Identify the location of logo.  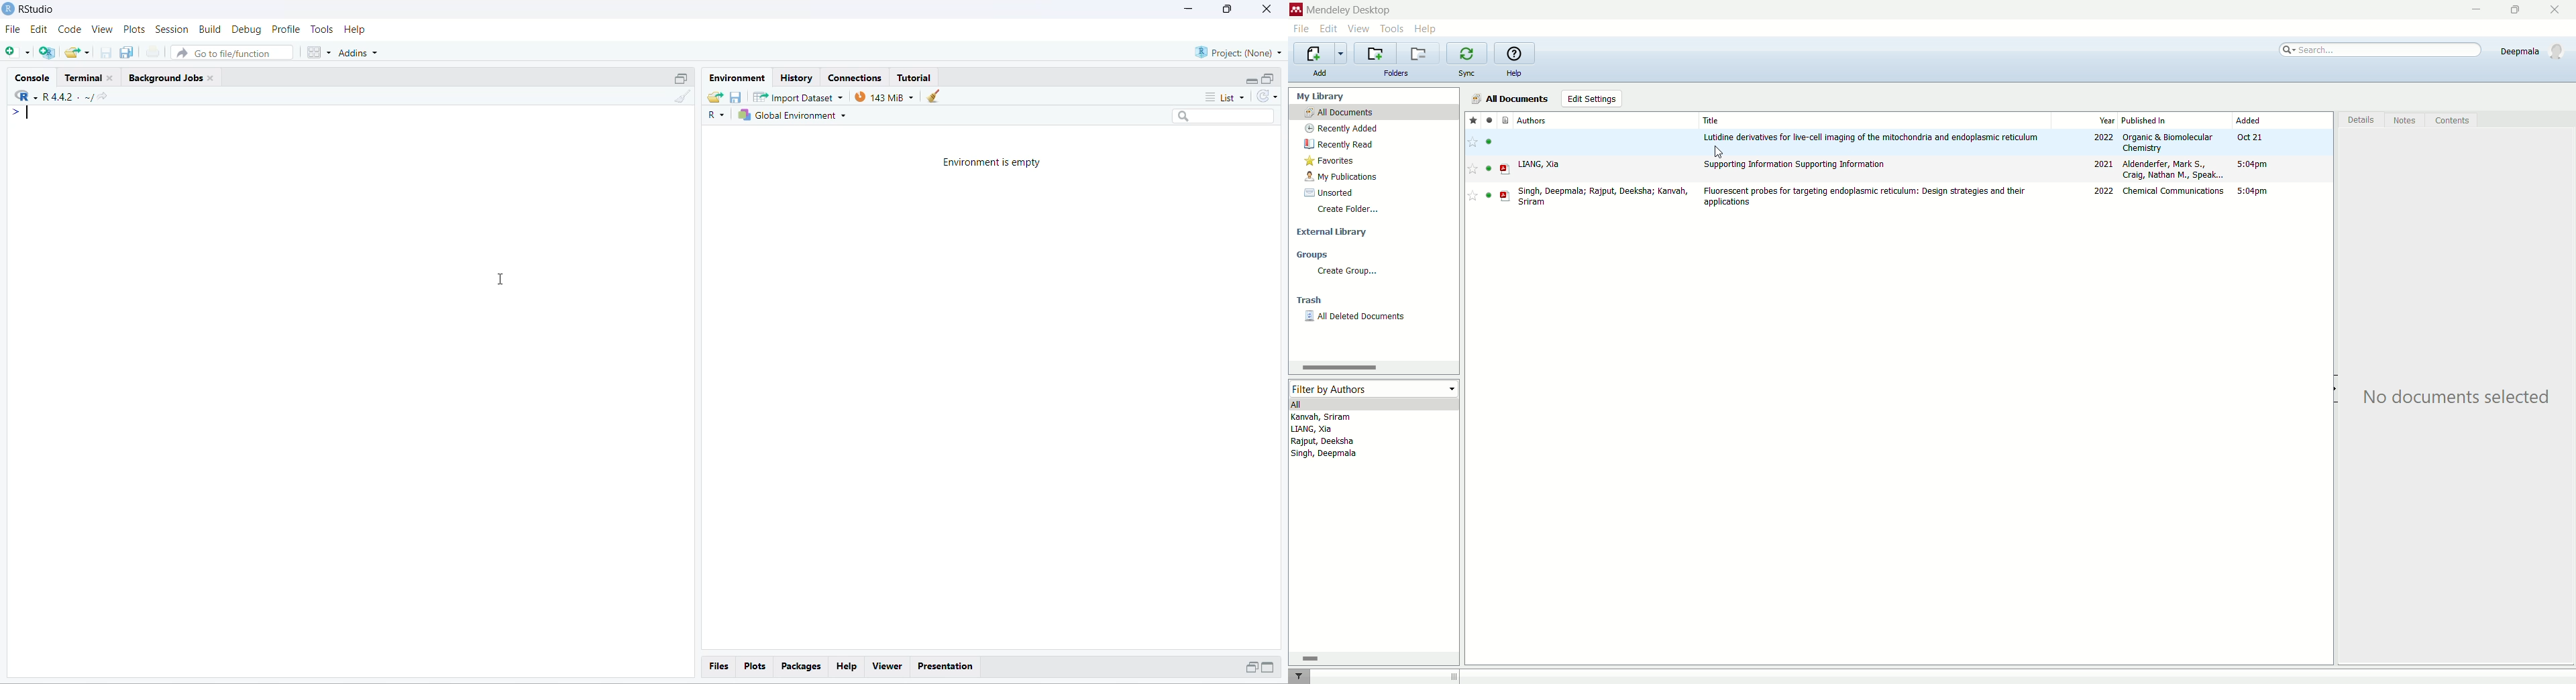
(8, 8).